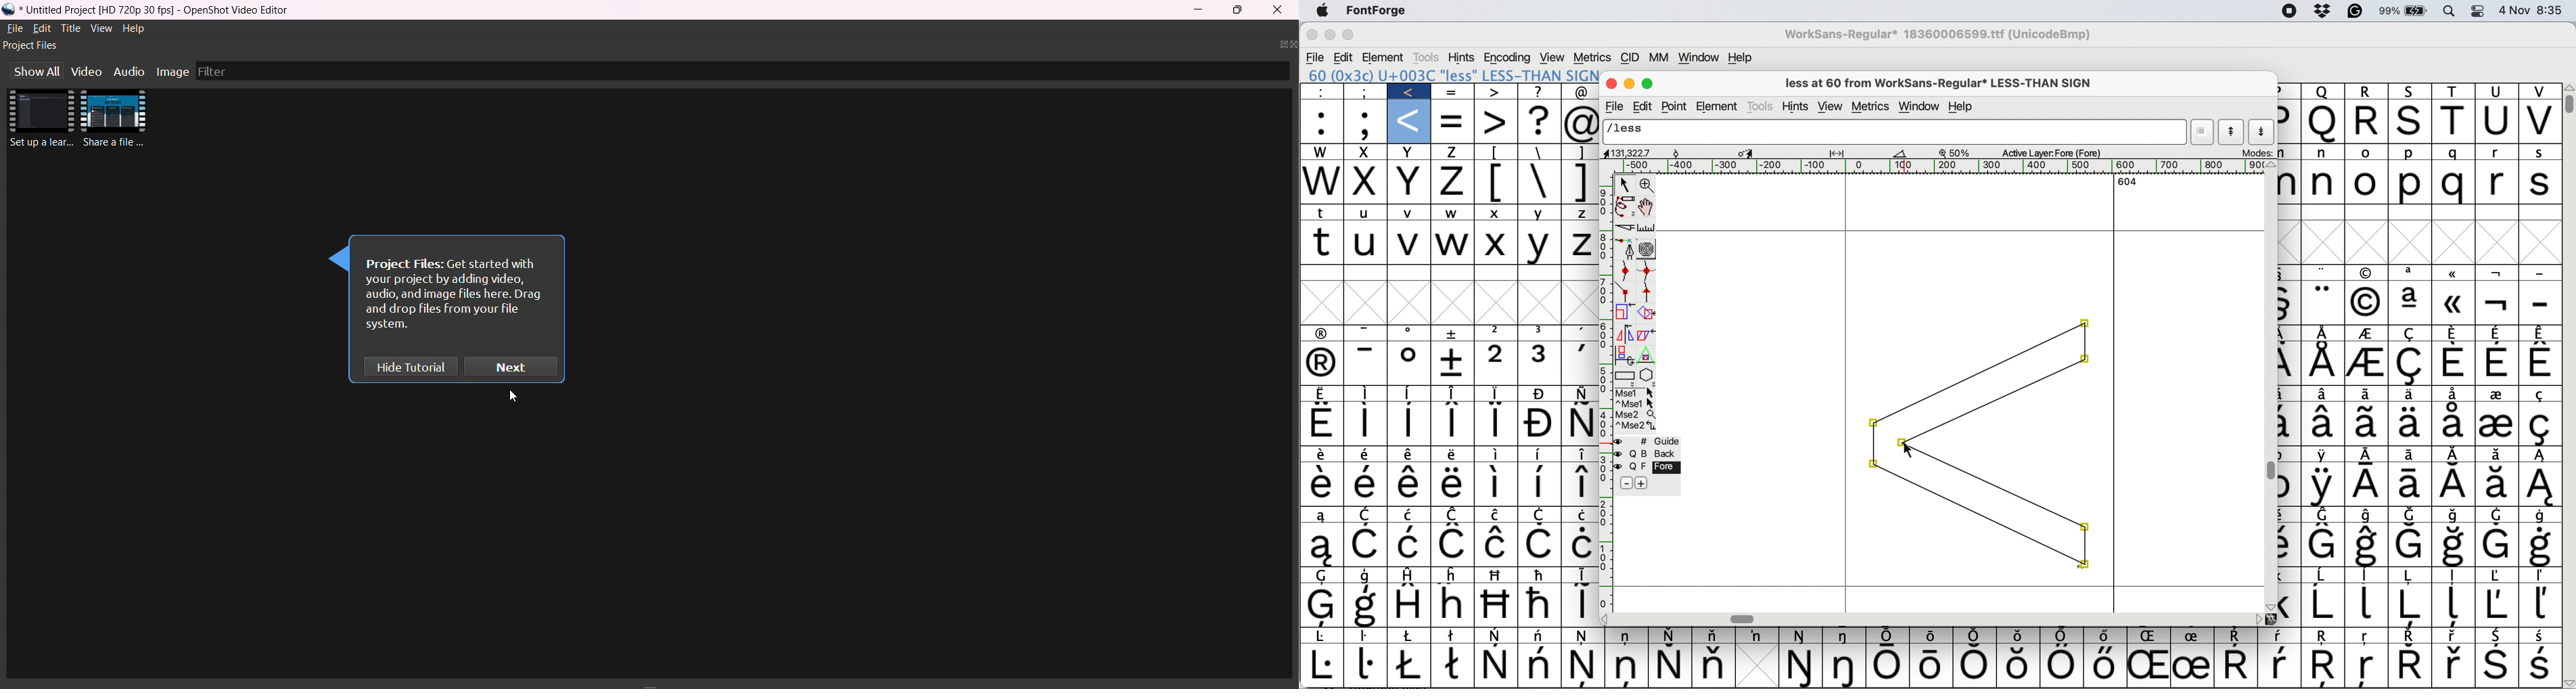 This screenshot has height=700, width=2576. I want to click on Symbol, so click(2453, 605).